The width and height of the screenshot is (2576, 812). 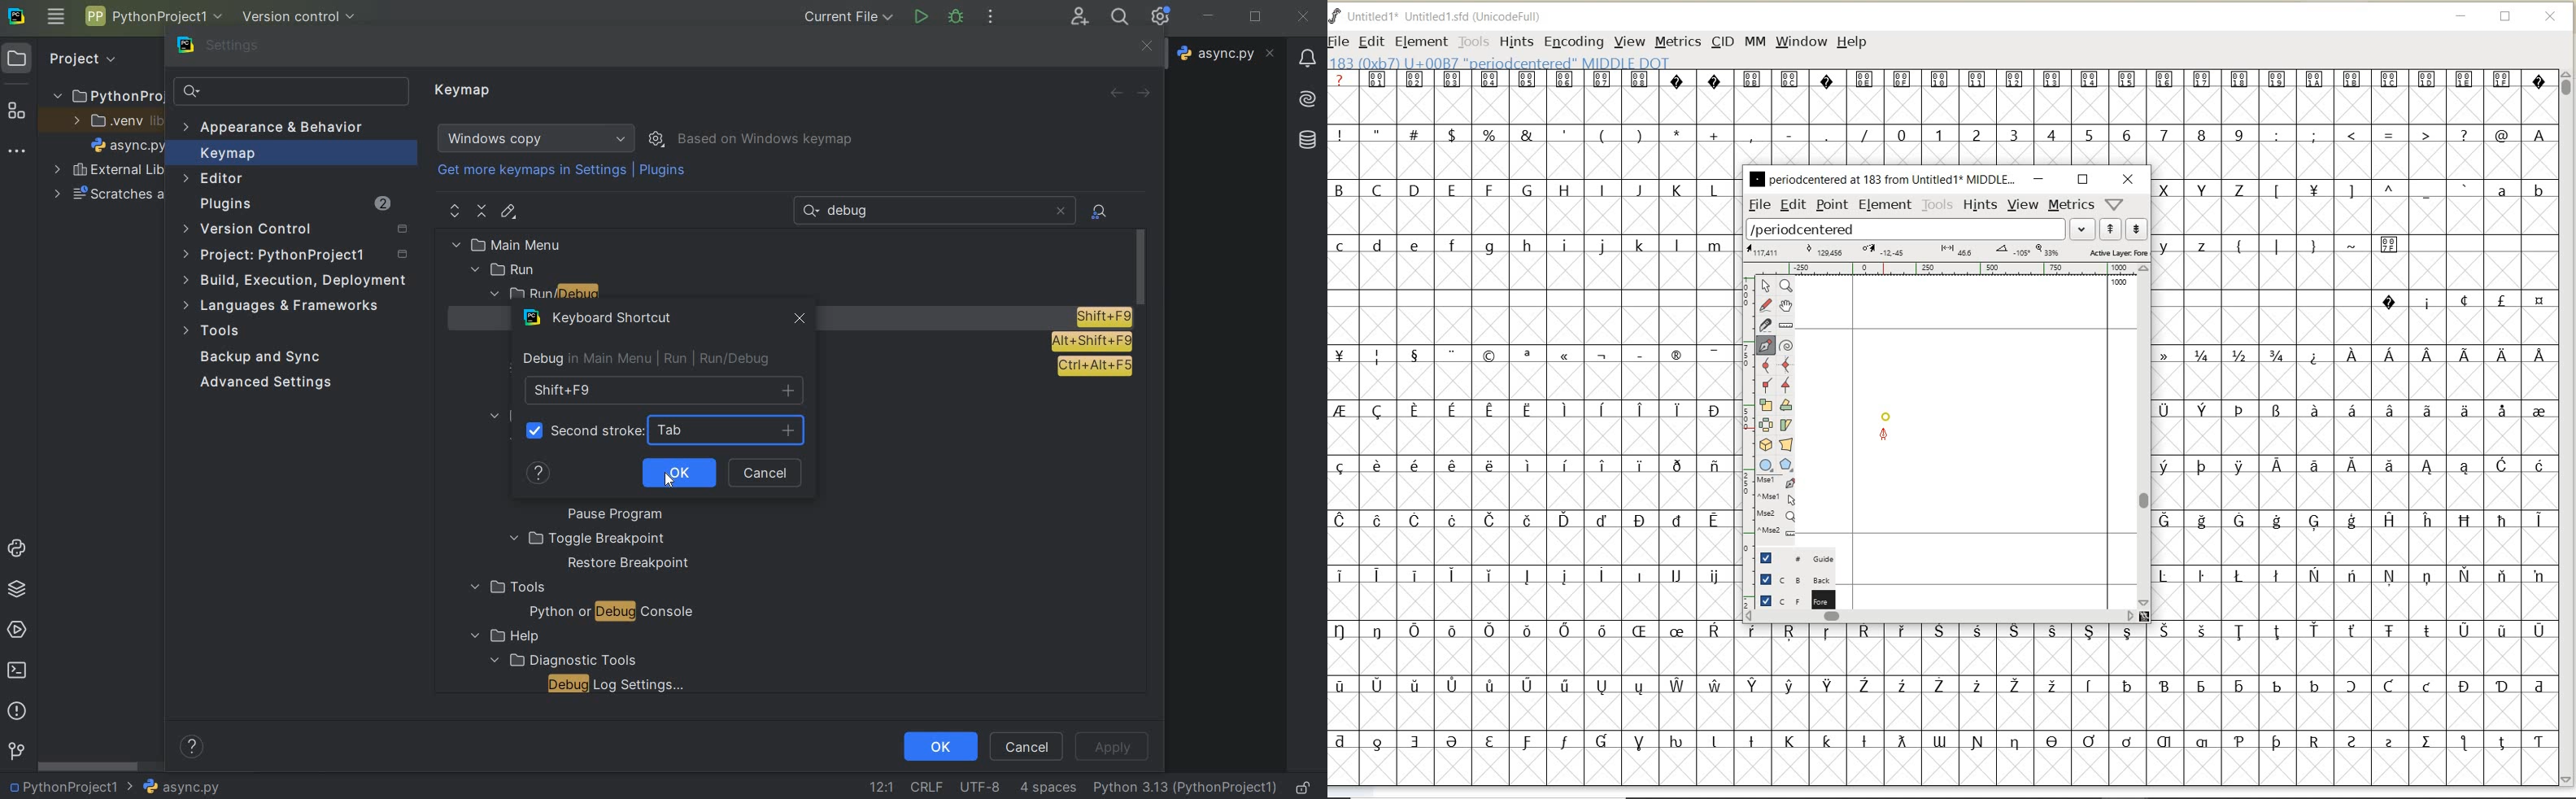 What do you see at coordinates (1060, 211) in the screenshot?
I see `close` at bounding box center [1060, 211].